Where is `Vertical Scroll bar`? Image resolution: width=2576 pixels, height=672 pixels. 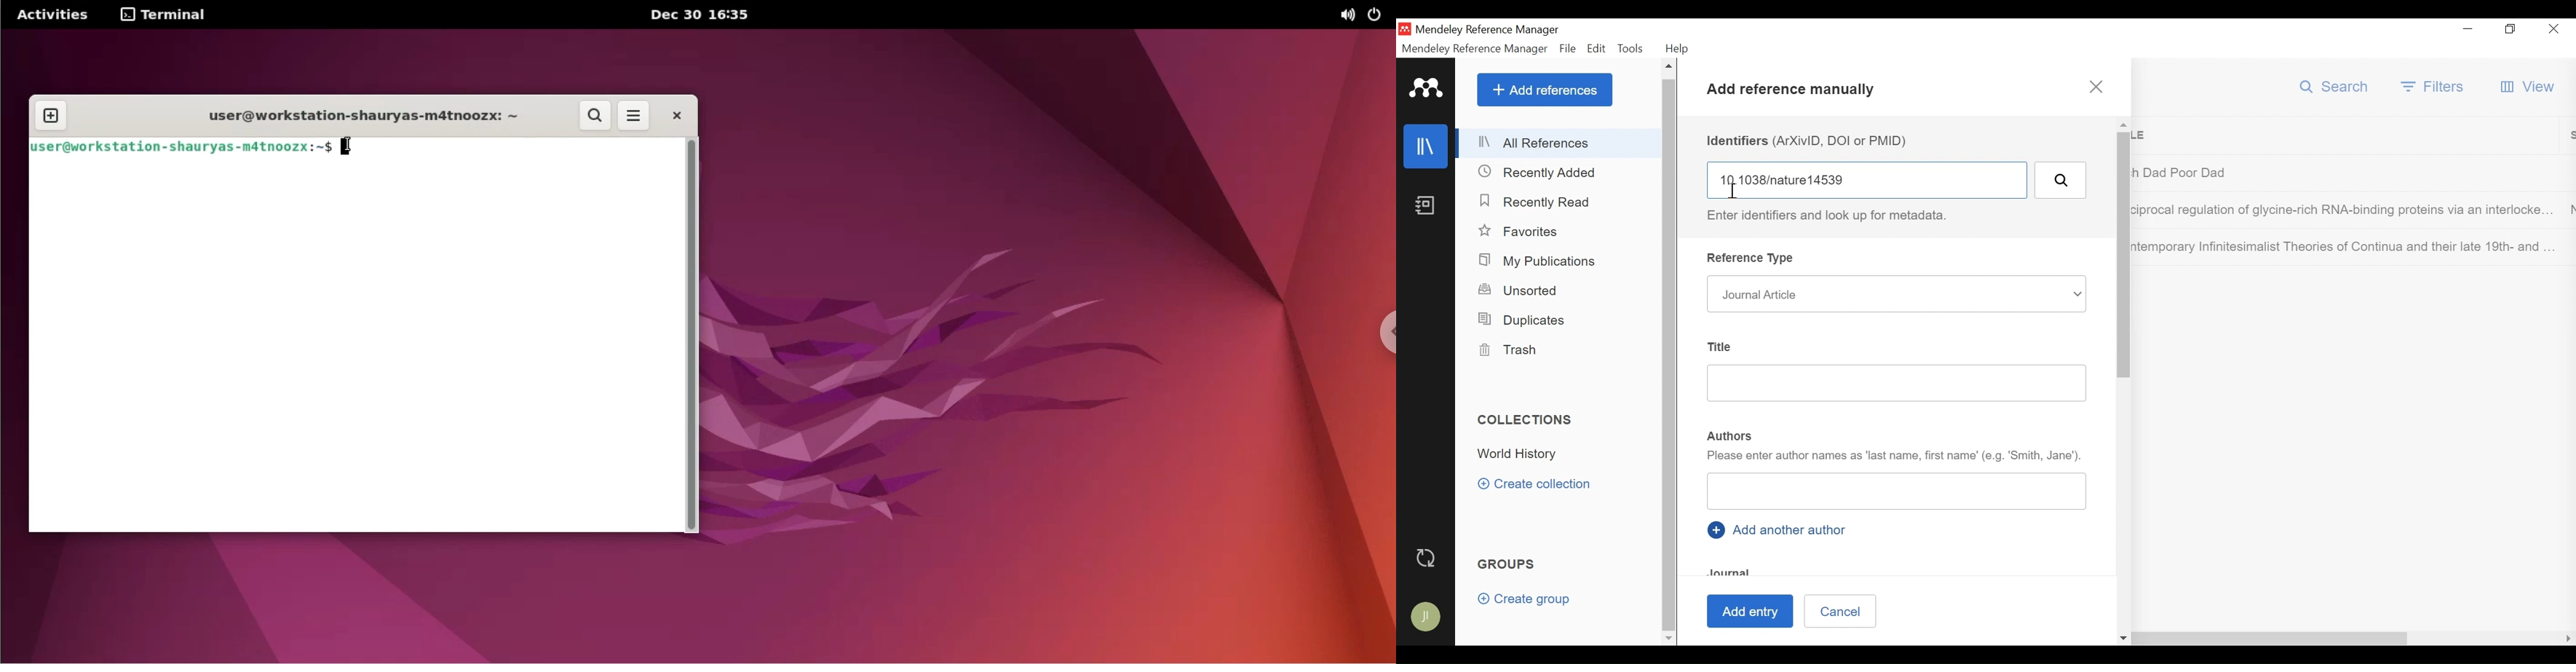 Vertical Scroll bar is located at coordinates (1670, 354).